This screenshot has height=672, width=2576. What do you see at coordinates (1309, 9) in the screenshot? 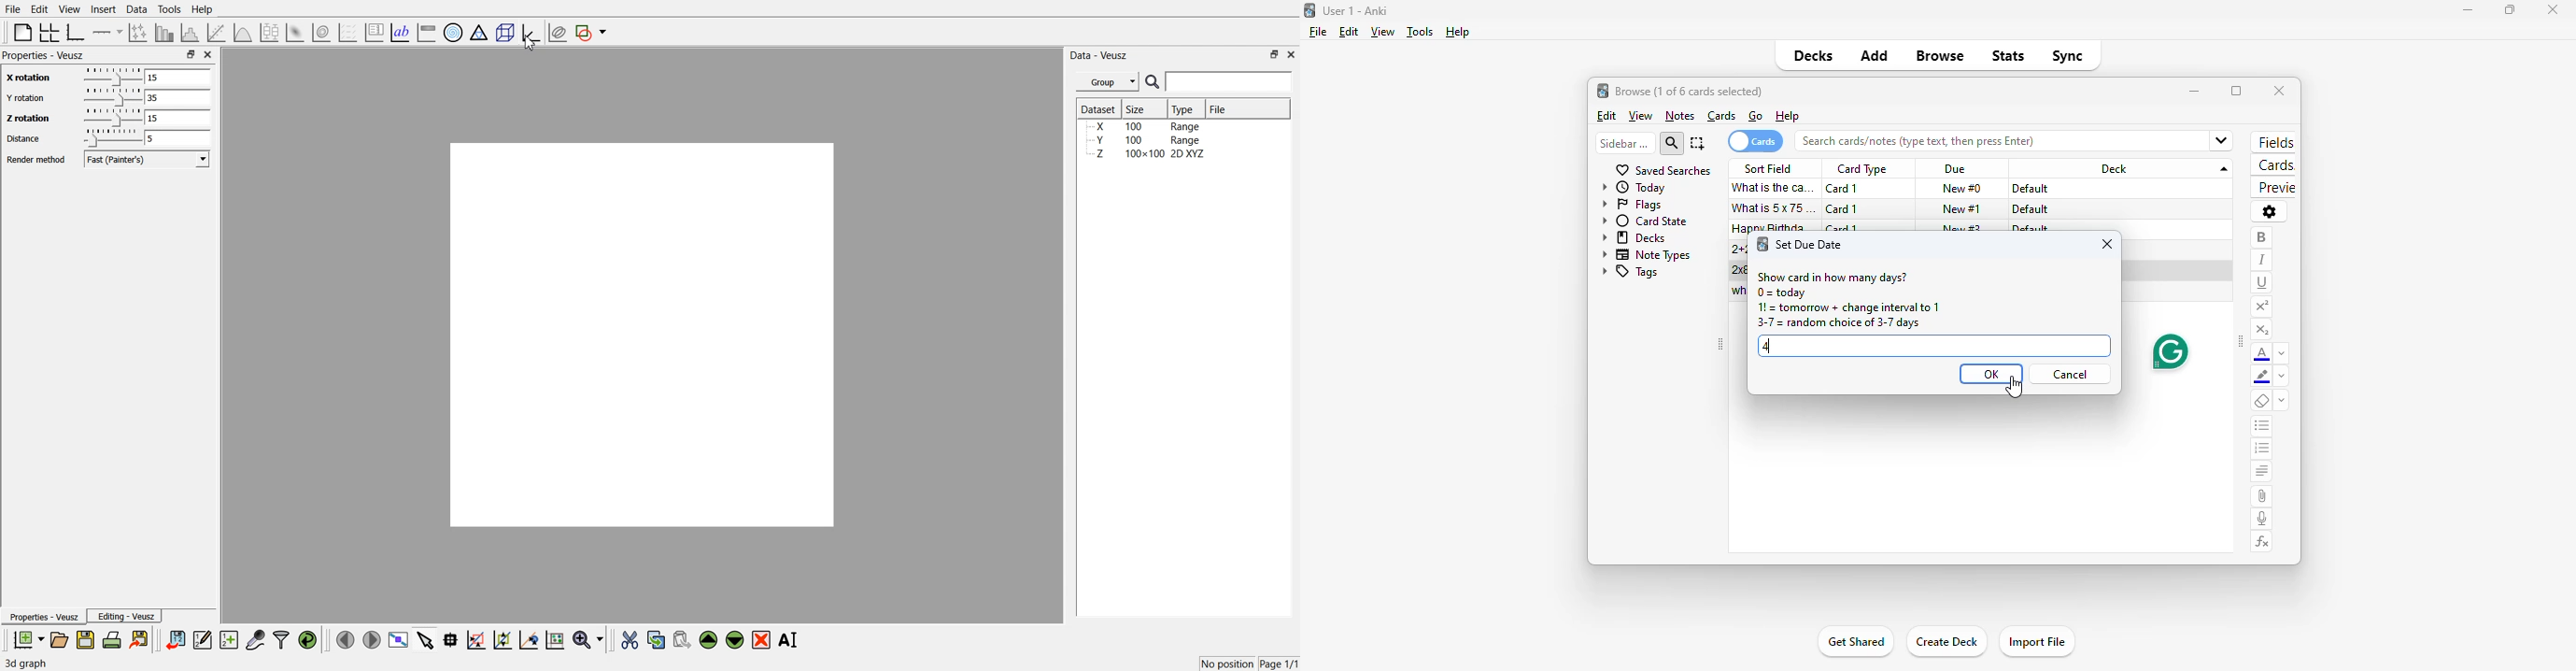
I see `logo` at bounding box center [1309, 9].